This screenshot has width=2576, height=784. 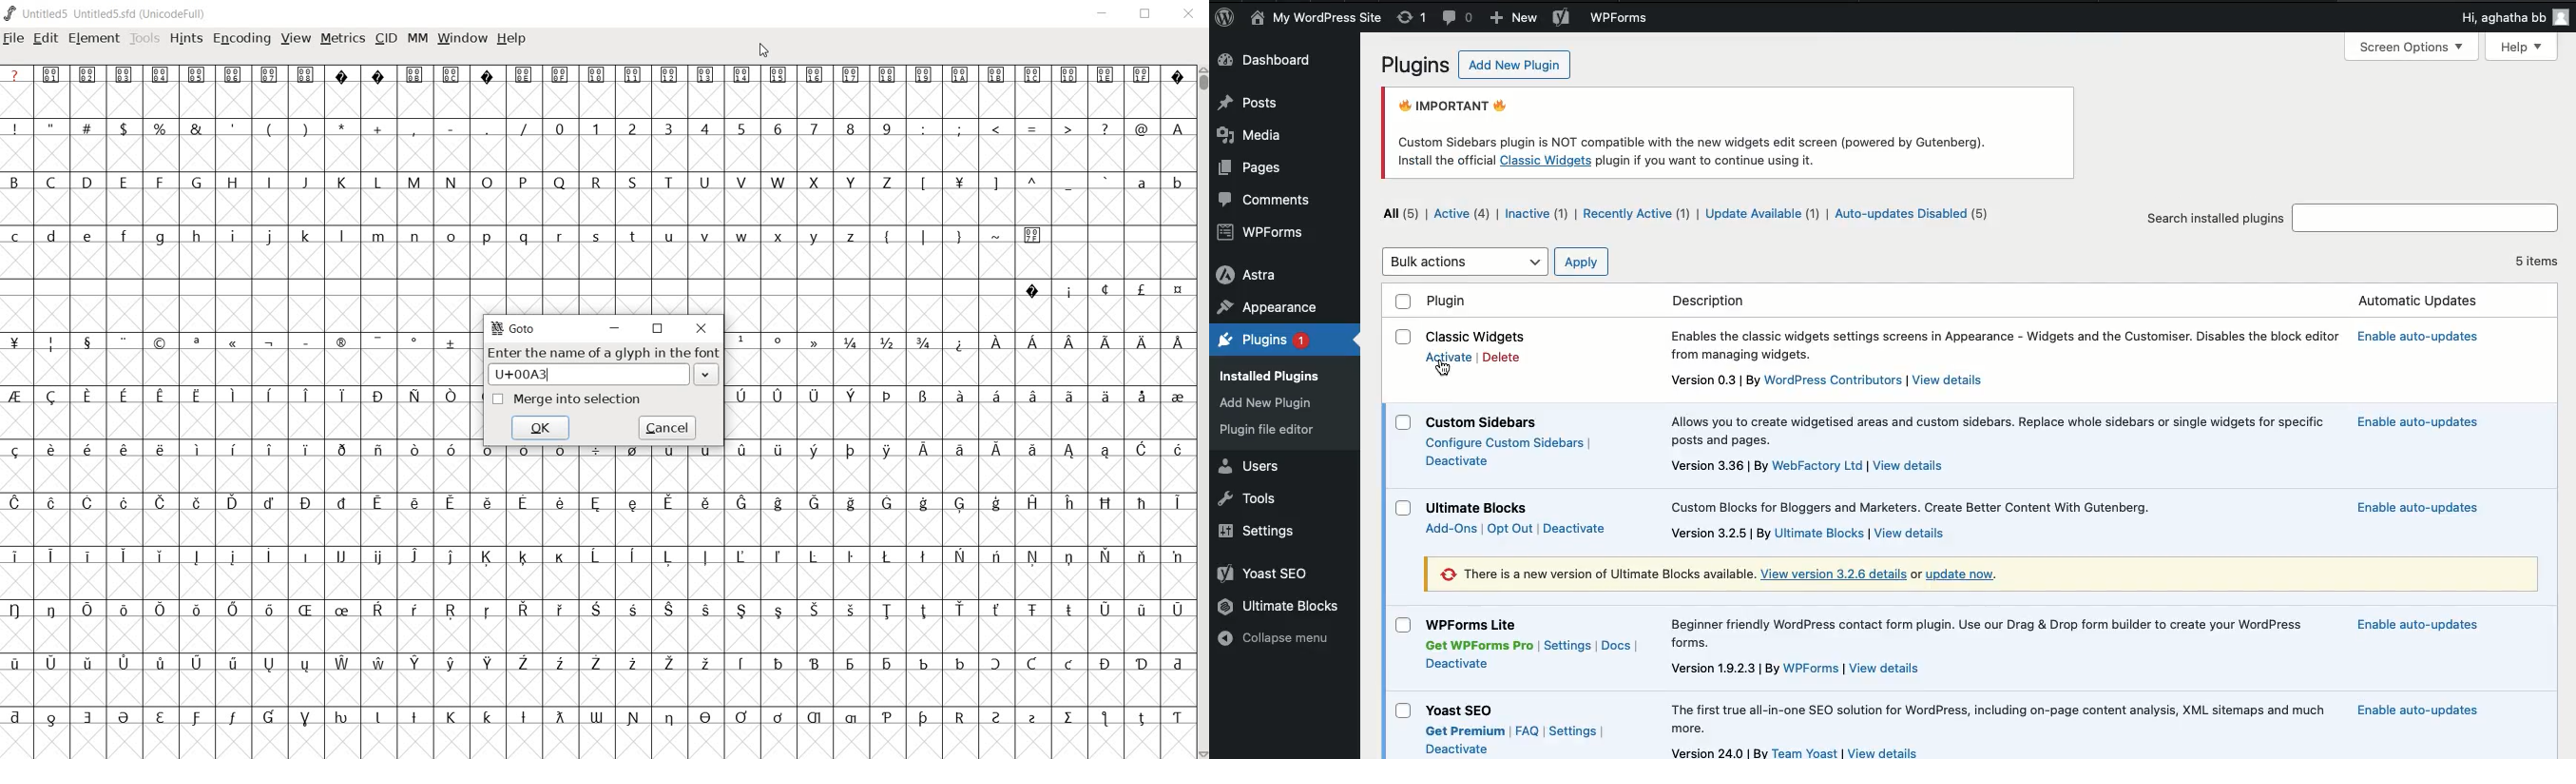 What do you see at coordinates (1635, 215) in the screenshot?
I see `Recently active` at bounding box center [1635, 215].